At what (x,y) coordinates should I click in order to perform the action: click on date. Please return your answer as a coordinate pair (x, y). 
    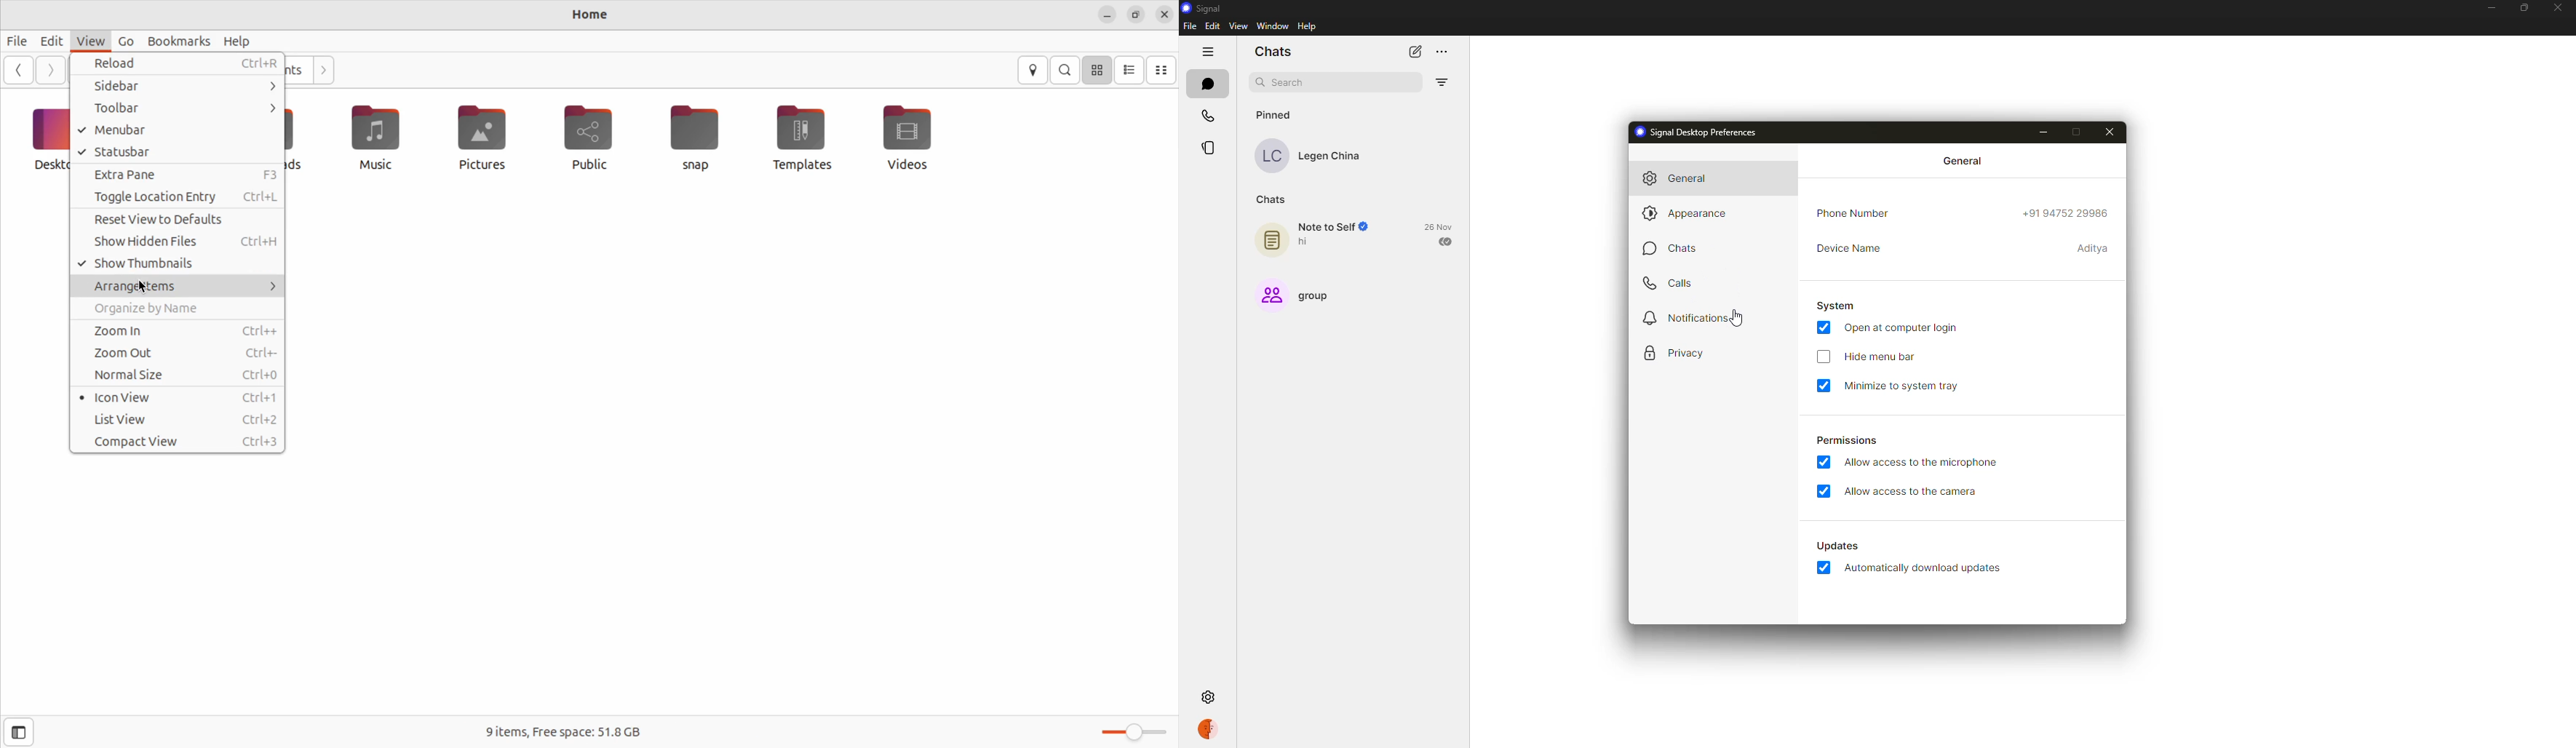
    Looking at the image, I should click on (1442, 226).